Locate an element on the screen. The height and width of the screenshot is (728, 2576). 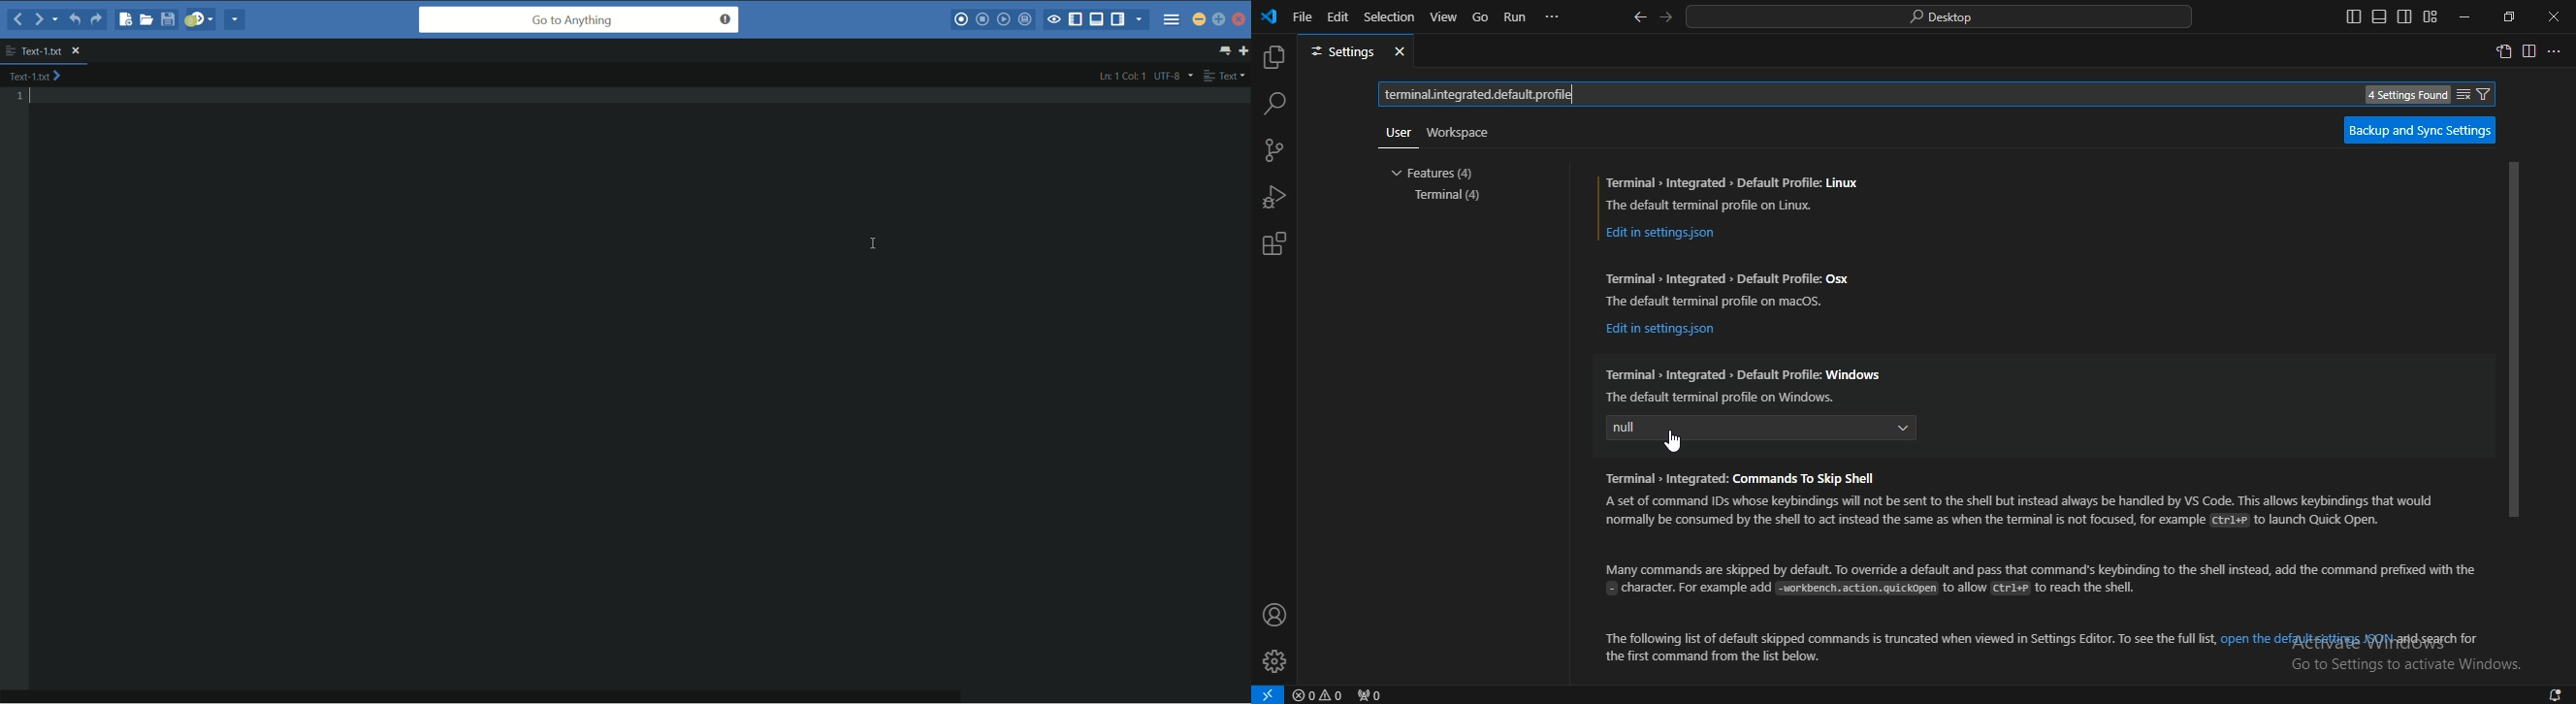
Terminal » Integrated: Commands To Skip ShellA set of command IDs whose keybindings will not be sent to the shell but instead always be handled by Vs Code. This allows keybindings that wouldnormally be consumed by the shell to act instead the same as when the terminal is not focused, for example Ctr1## to launch Quick Open.Many commands are skipped by default. To override a default and pass that command's keybinding to the shell instead, add the command prefixed with the= character. For example add workbench. action. quickopen to allow CEr1+# to reach the shell.“The following list of default skipped commands is truncated when viewed in Settings Editor. To see the full list, open the defaylt ggitings JQ 1esgasch forthe first command from the list below.  is located at coordinates (2030, 565).